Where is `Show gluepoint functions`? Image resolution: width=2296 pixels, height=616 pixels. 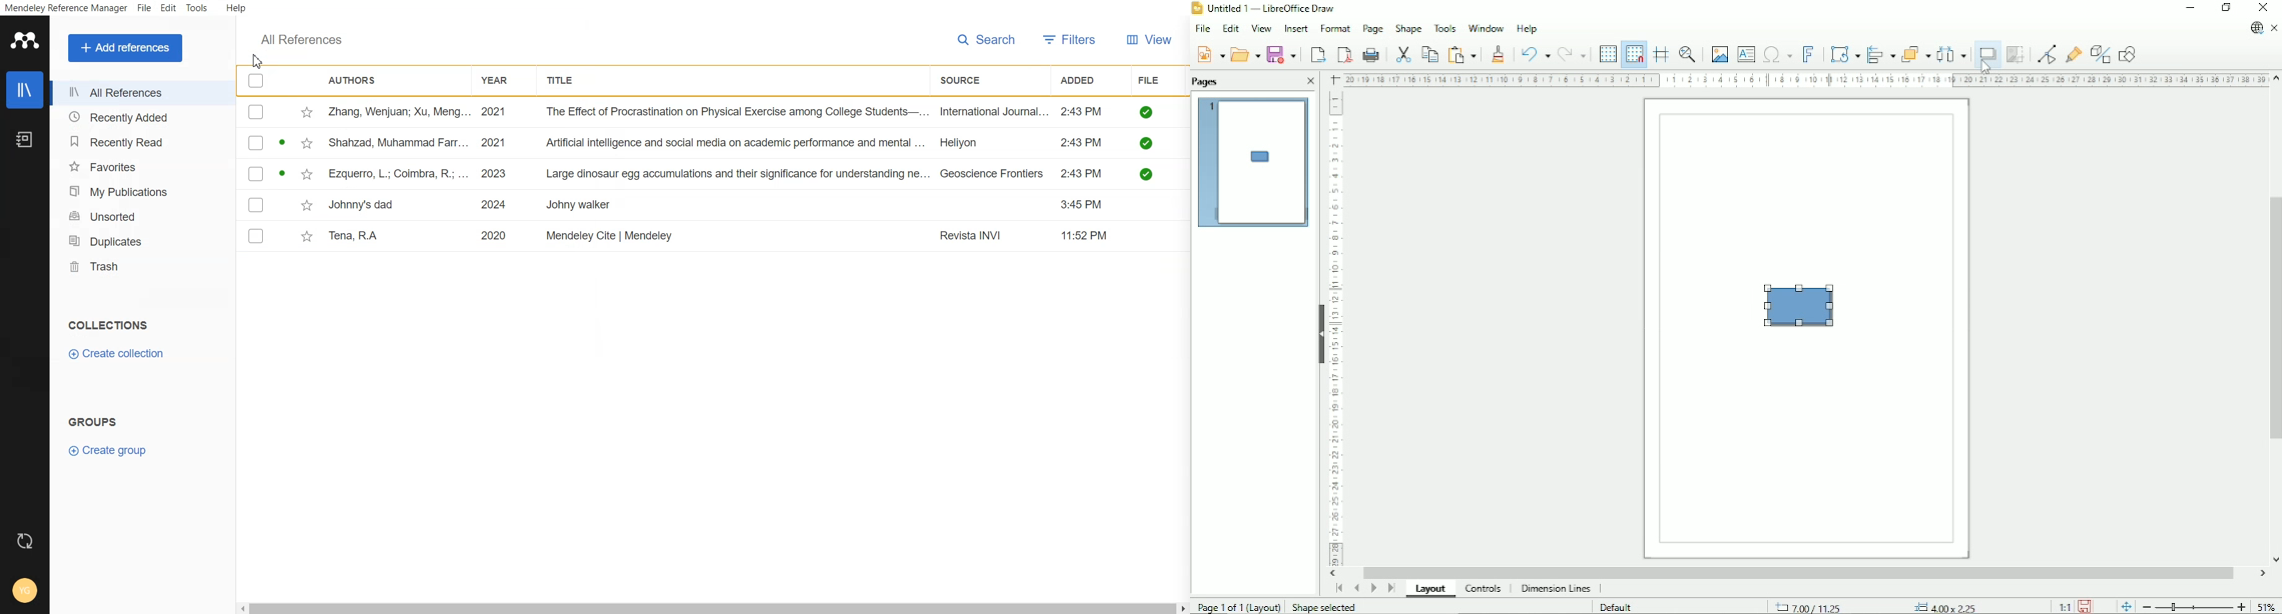
Show gluepoint functions is located at coordinates (2073, 54).